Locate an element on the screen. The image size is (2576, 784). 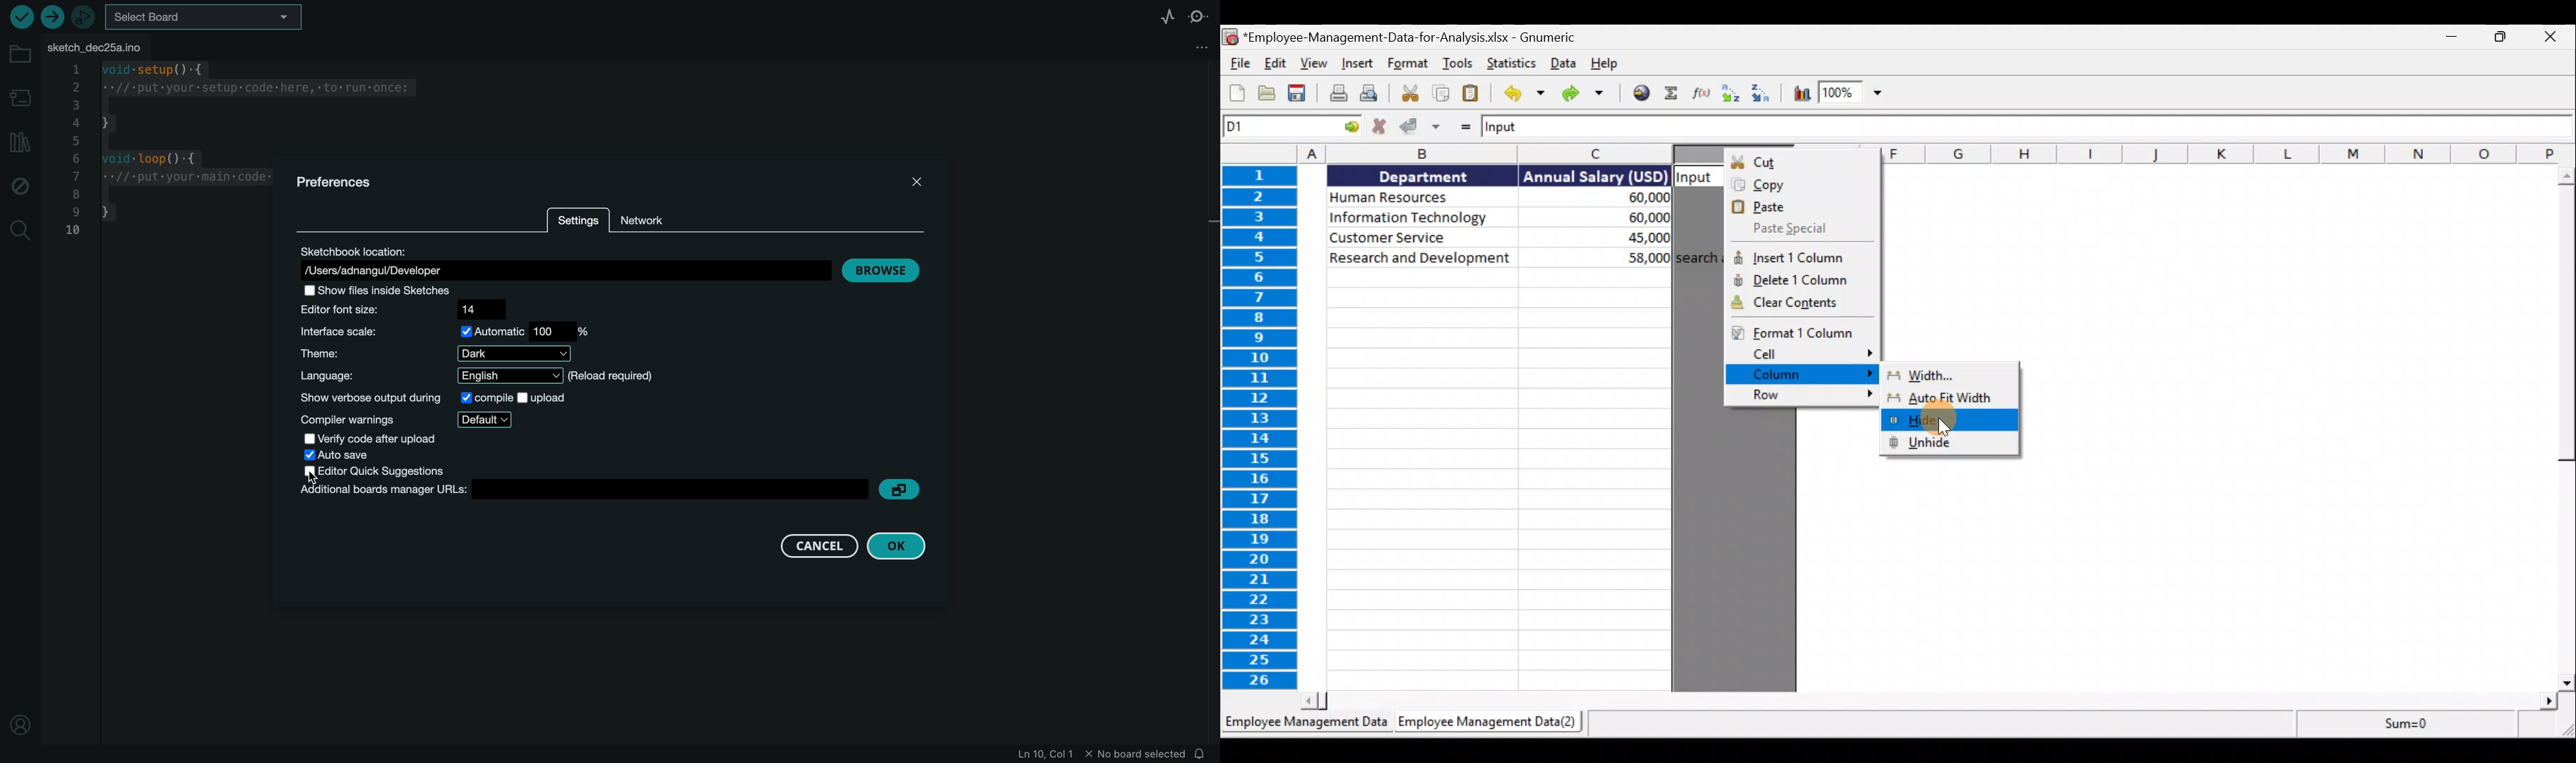
Sort ascending is located at coordinates (1728, 95).